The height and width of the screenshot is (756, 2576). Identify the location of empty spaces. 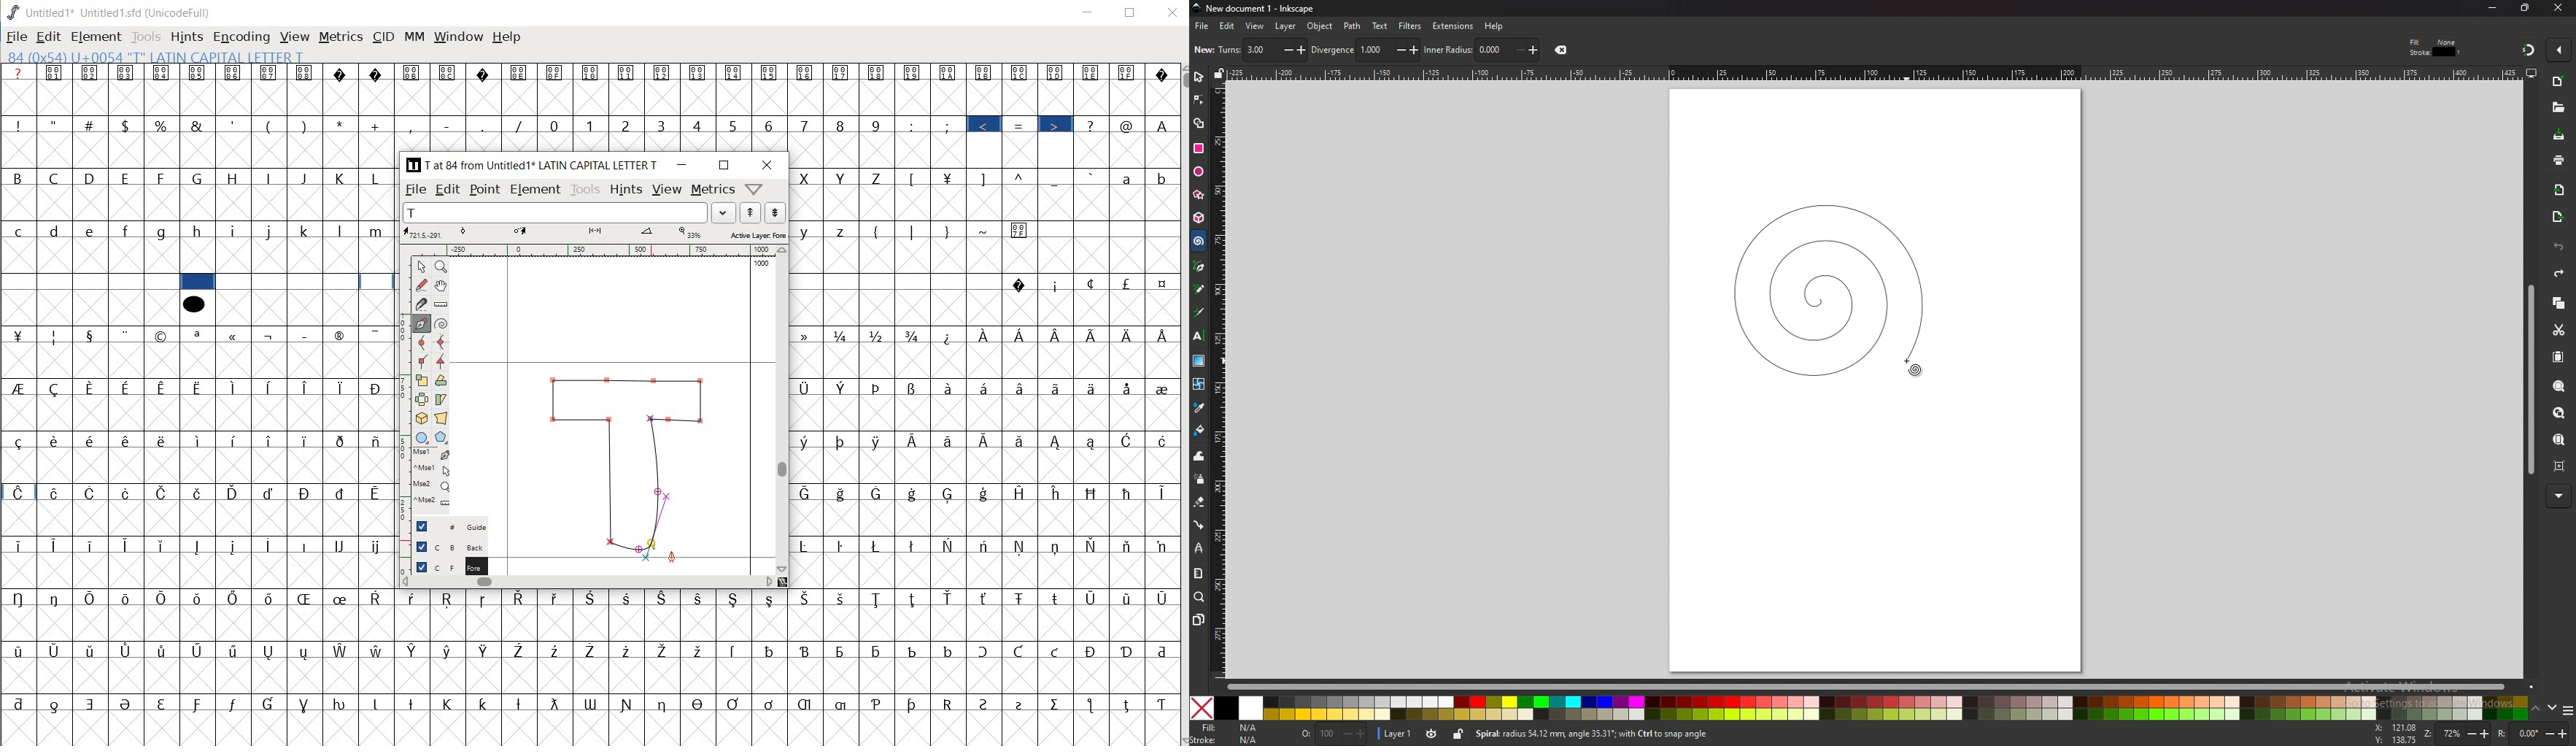
(88, 281).